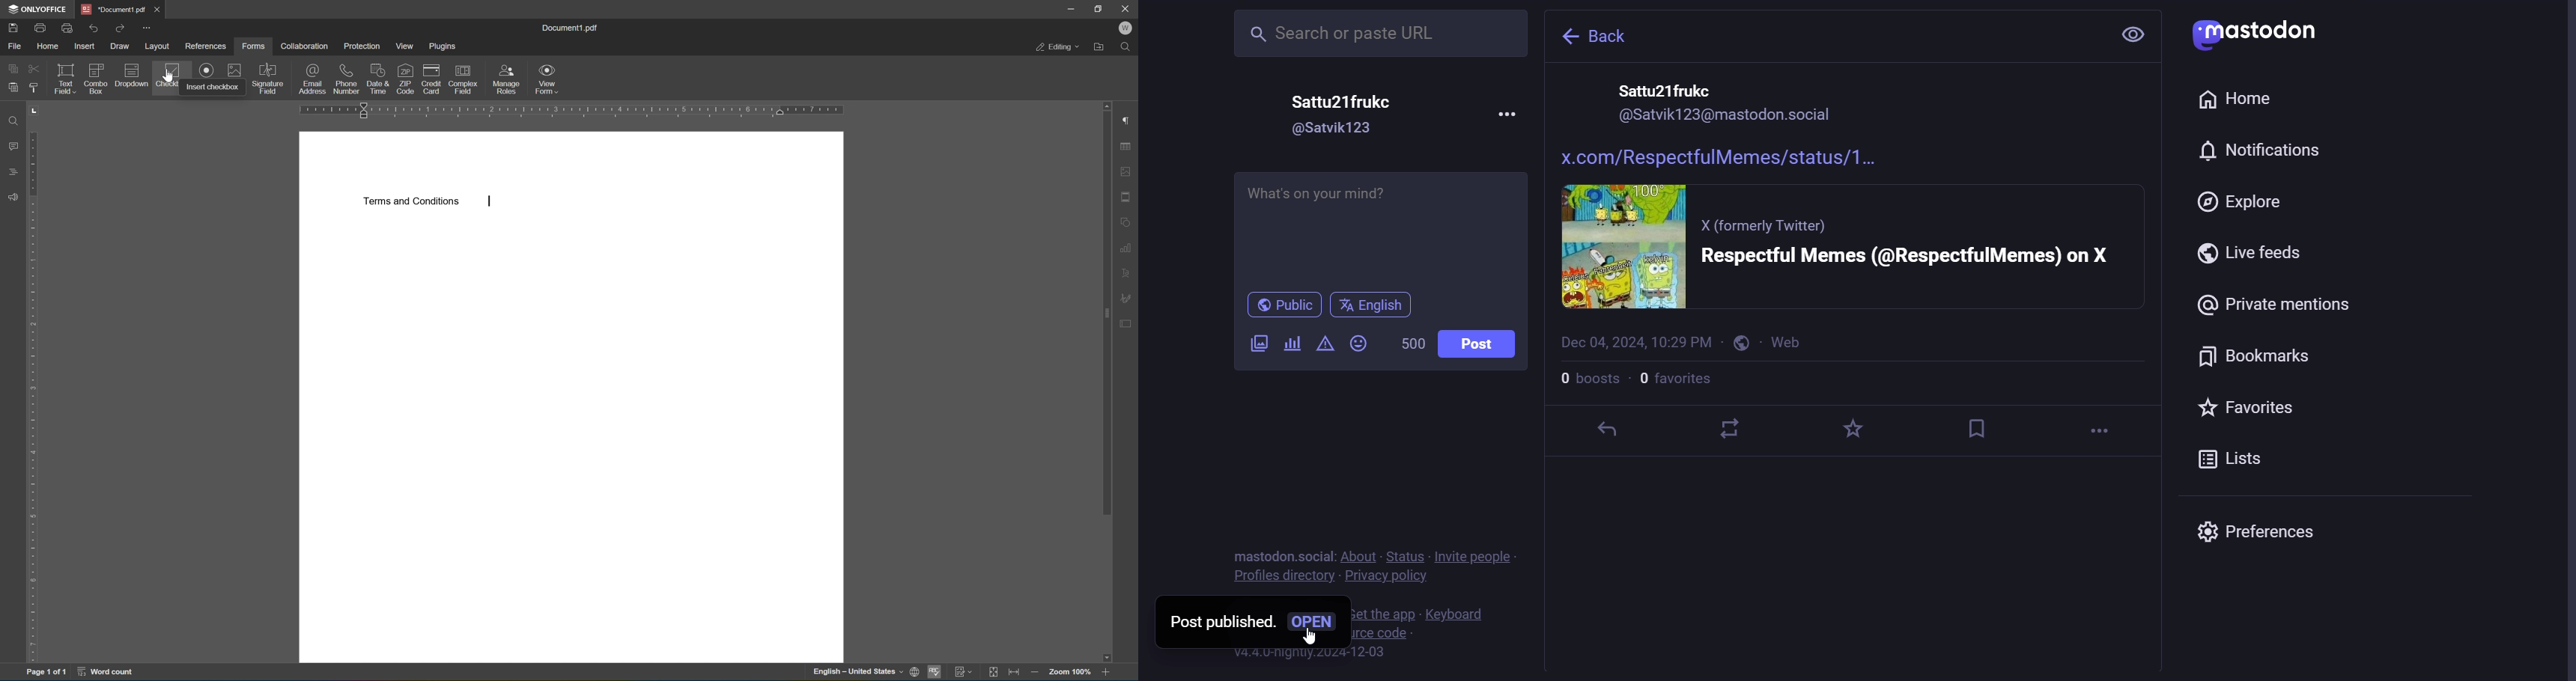 This screenshot has height=700, width=2576. Describe the element at coordinates (1476, 345) in the screenshot. I see `post` at that location.